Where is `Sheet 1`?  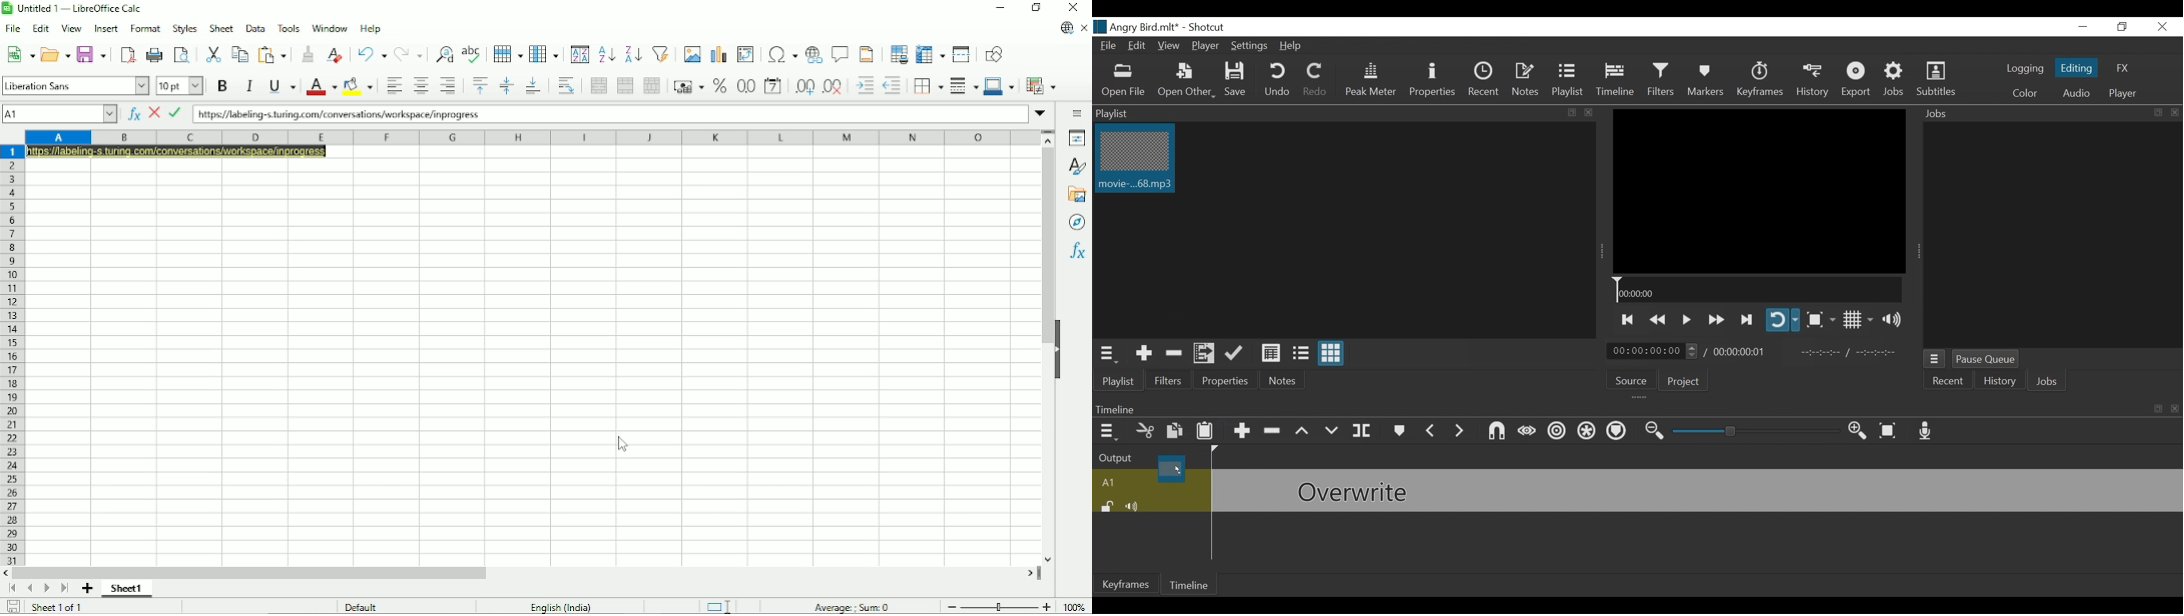 Sheet 1 is located at coordinates (127, 588).